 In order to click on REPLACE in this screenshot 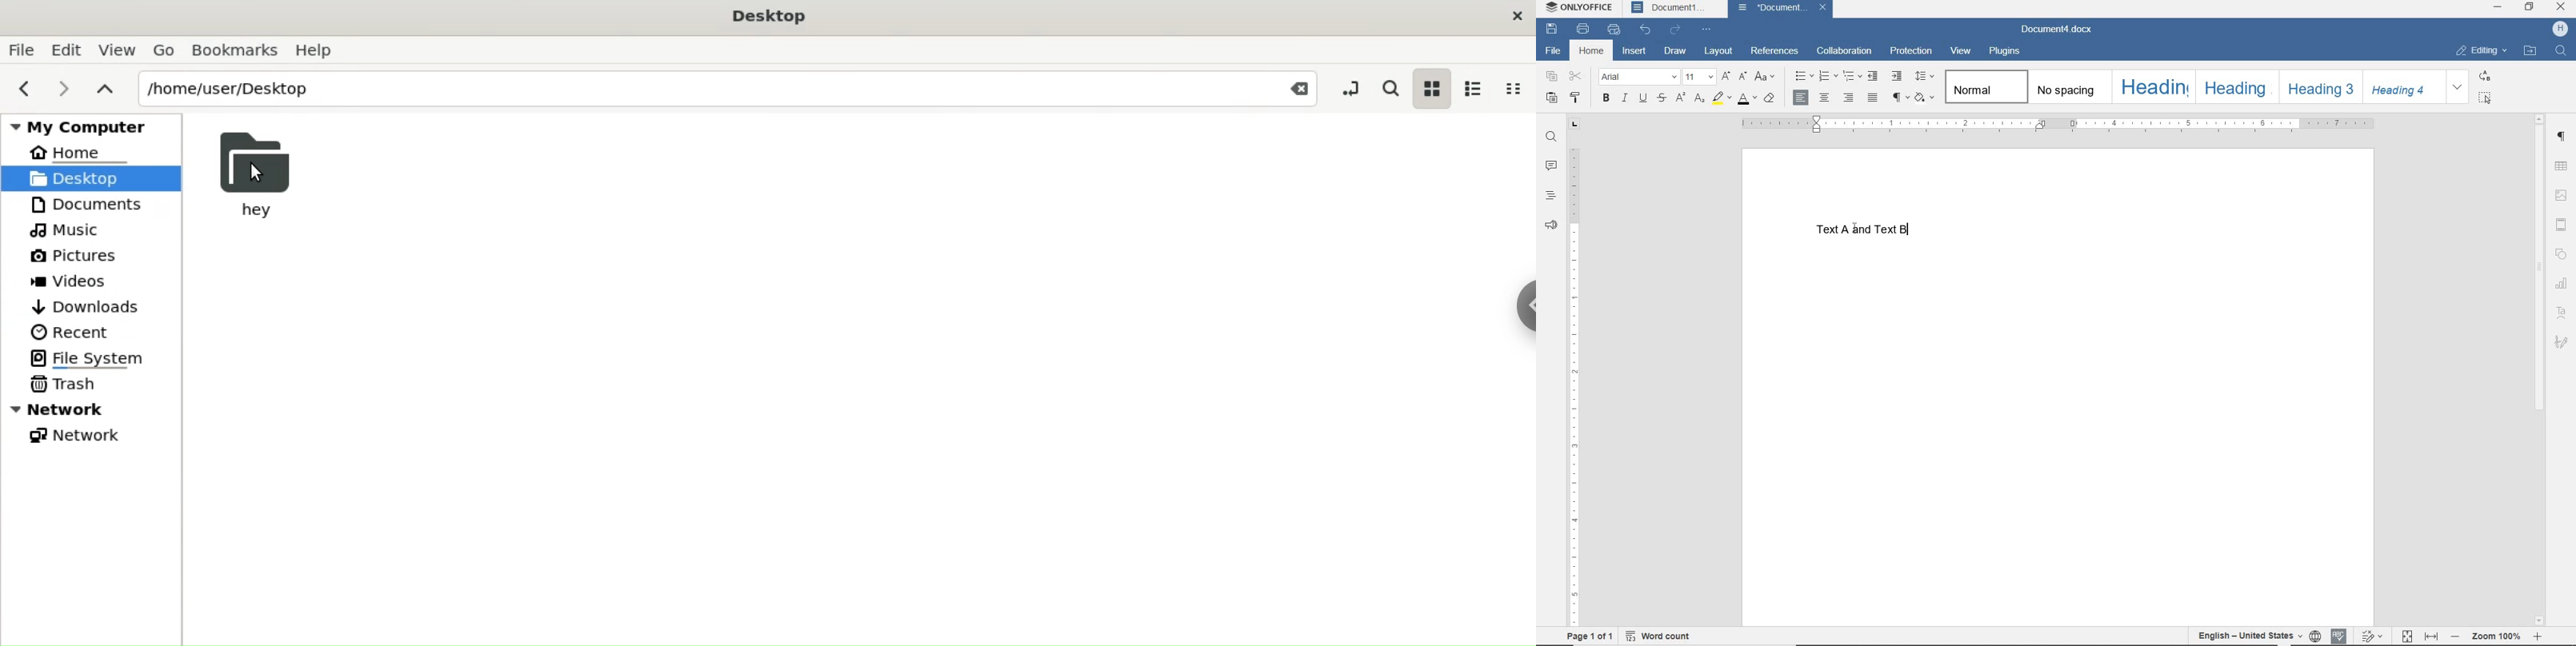, I will do `click(2484, 75)`.